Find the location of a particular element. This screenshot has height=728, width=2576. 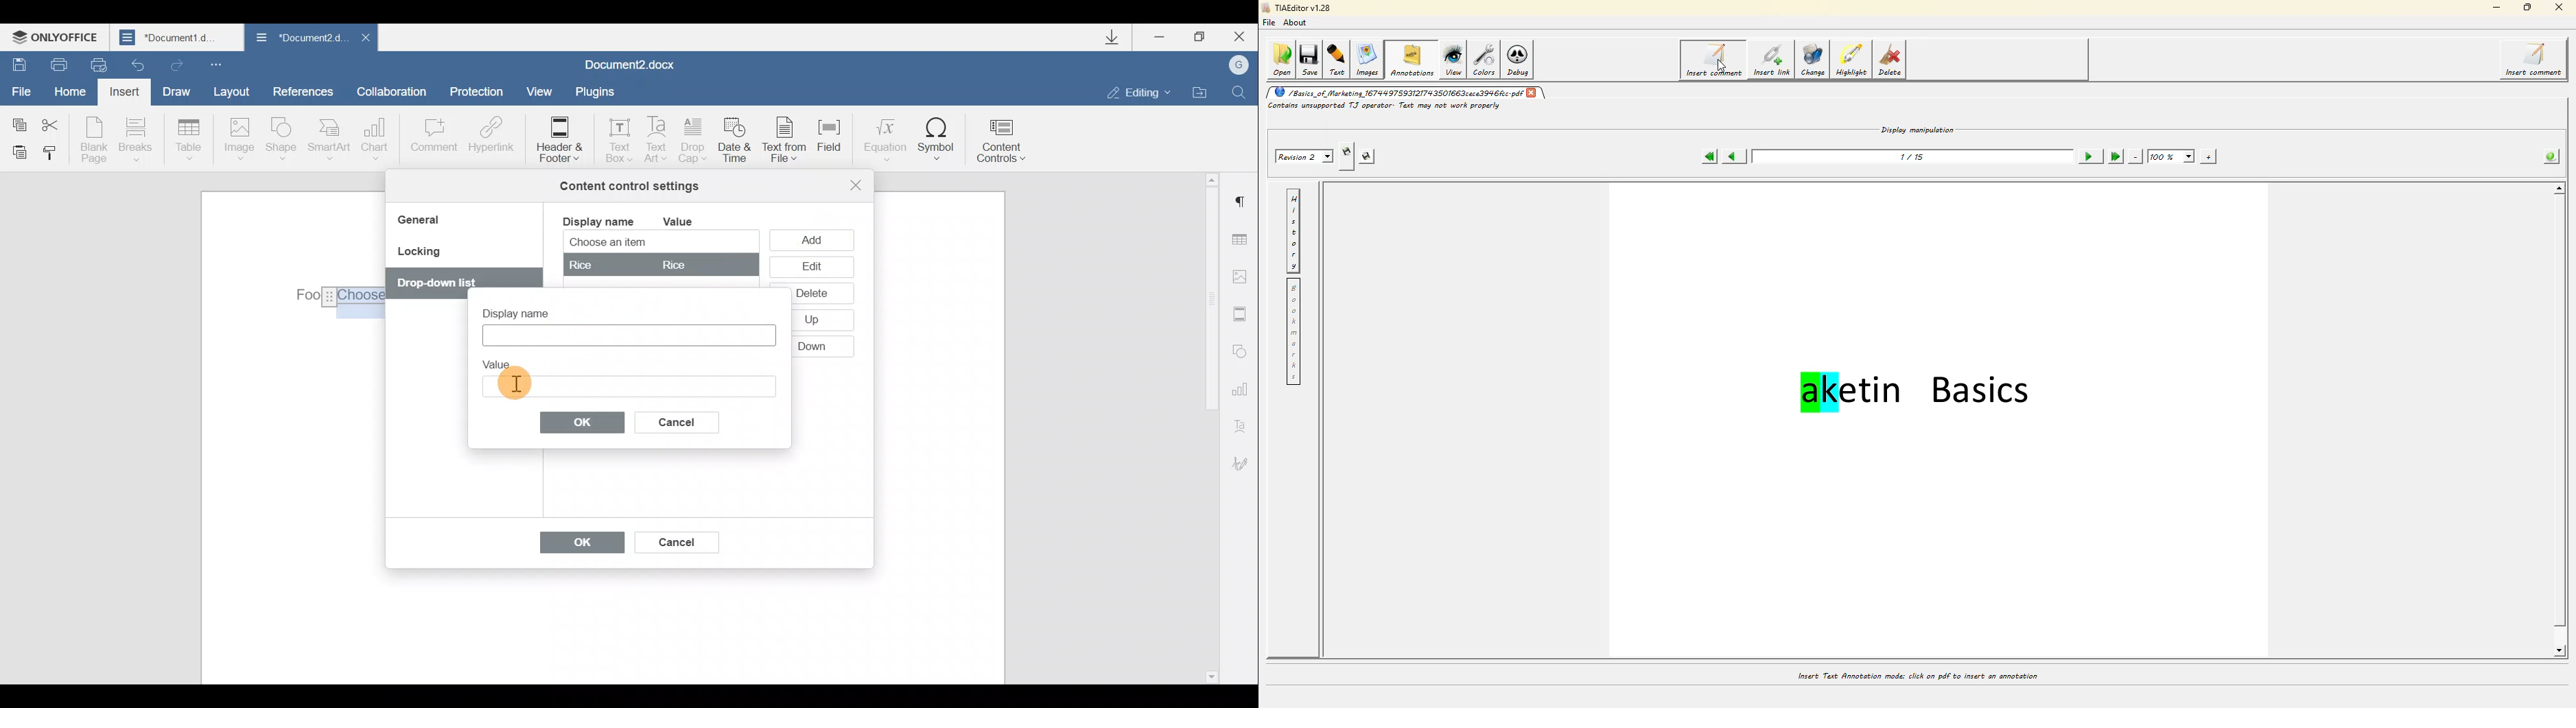

Chart is located at coordinates (378, 139).